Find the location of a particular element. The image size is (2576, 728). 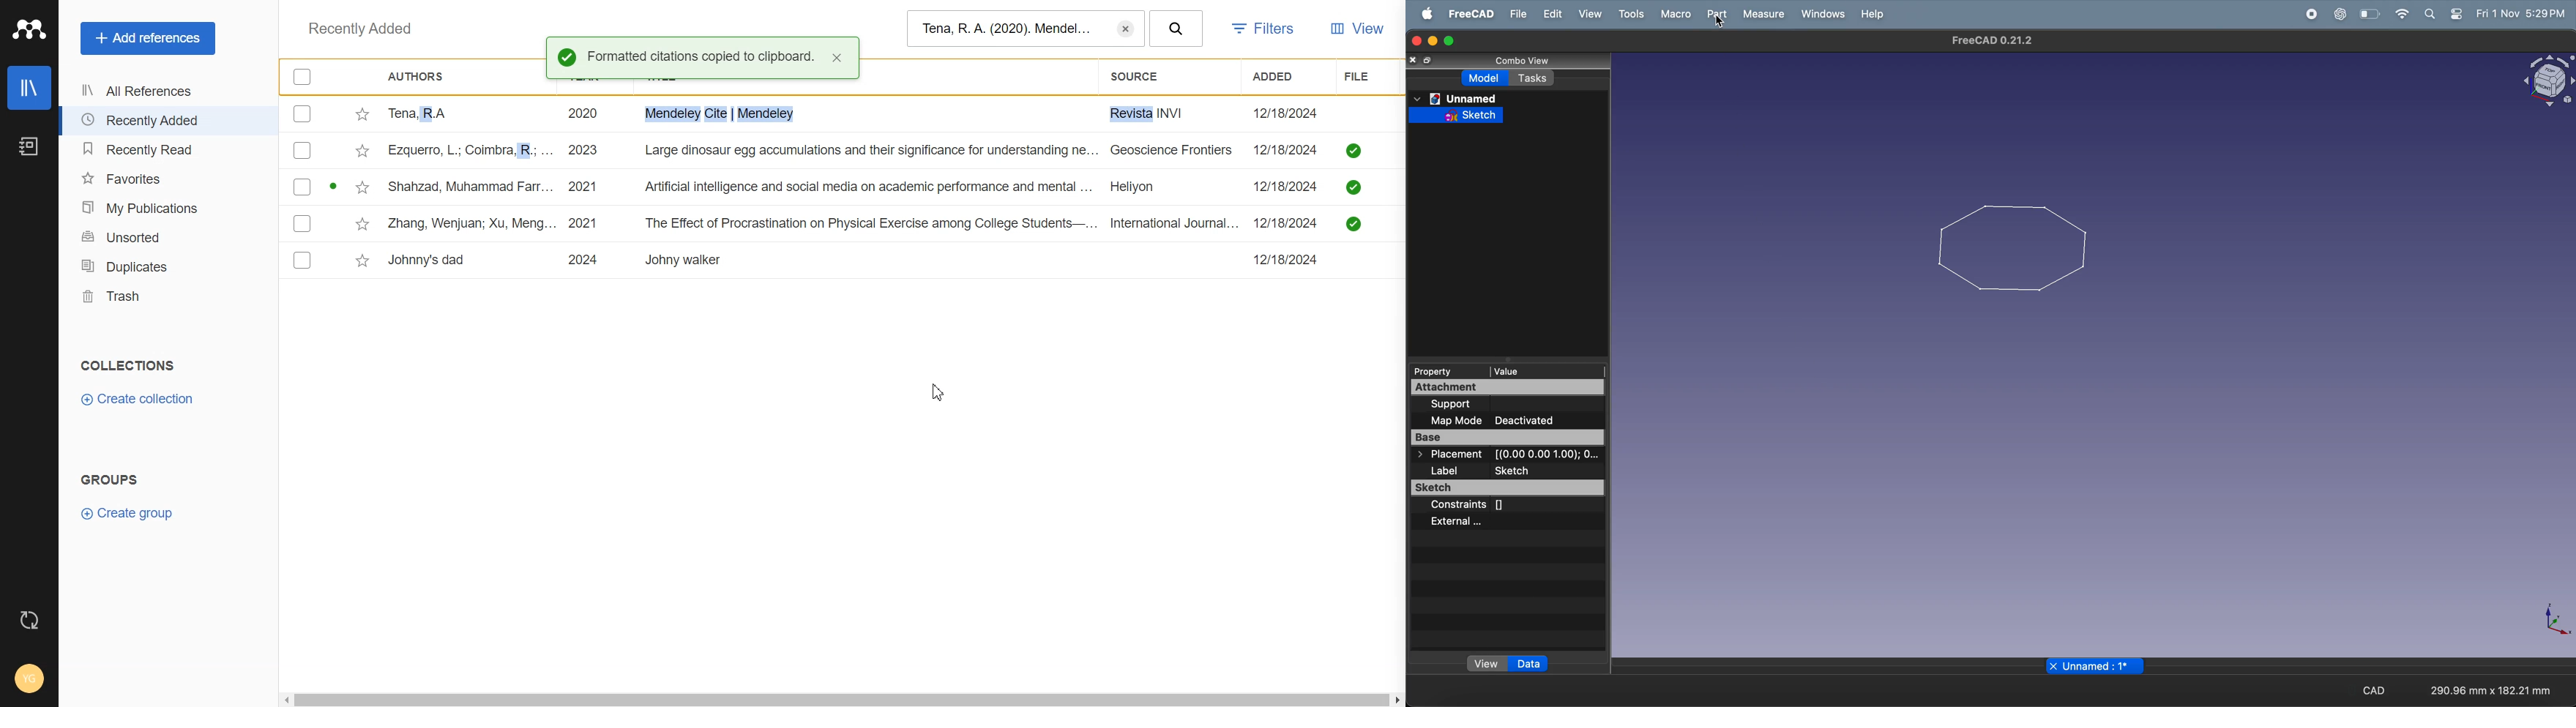

value is located at coordinates (1541, 372).